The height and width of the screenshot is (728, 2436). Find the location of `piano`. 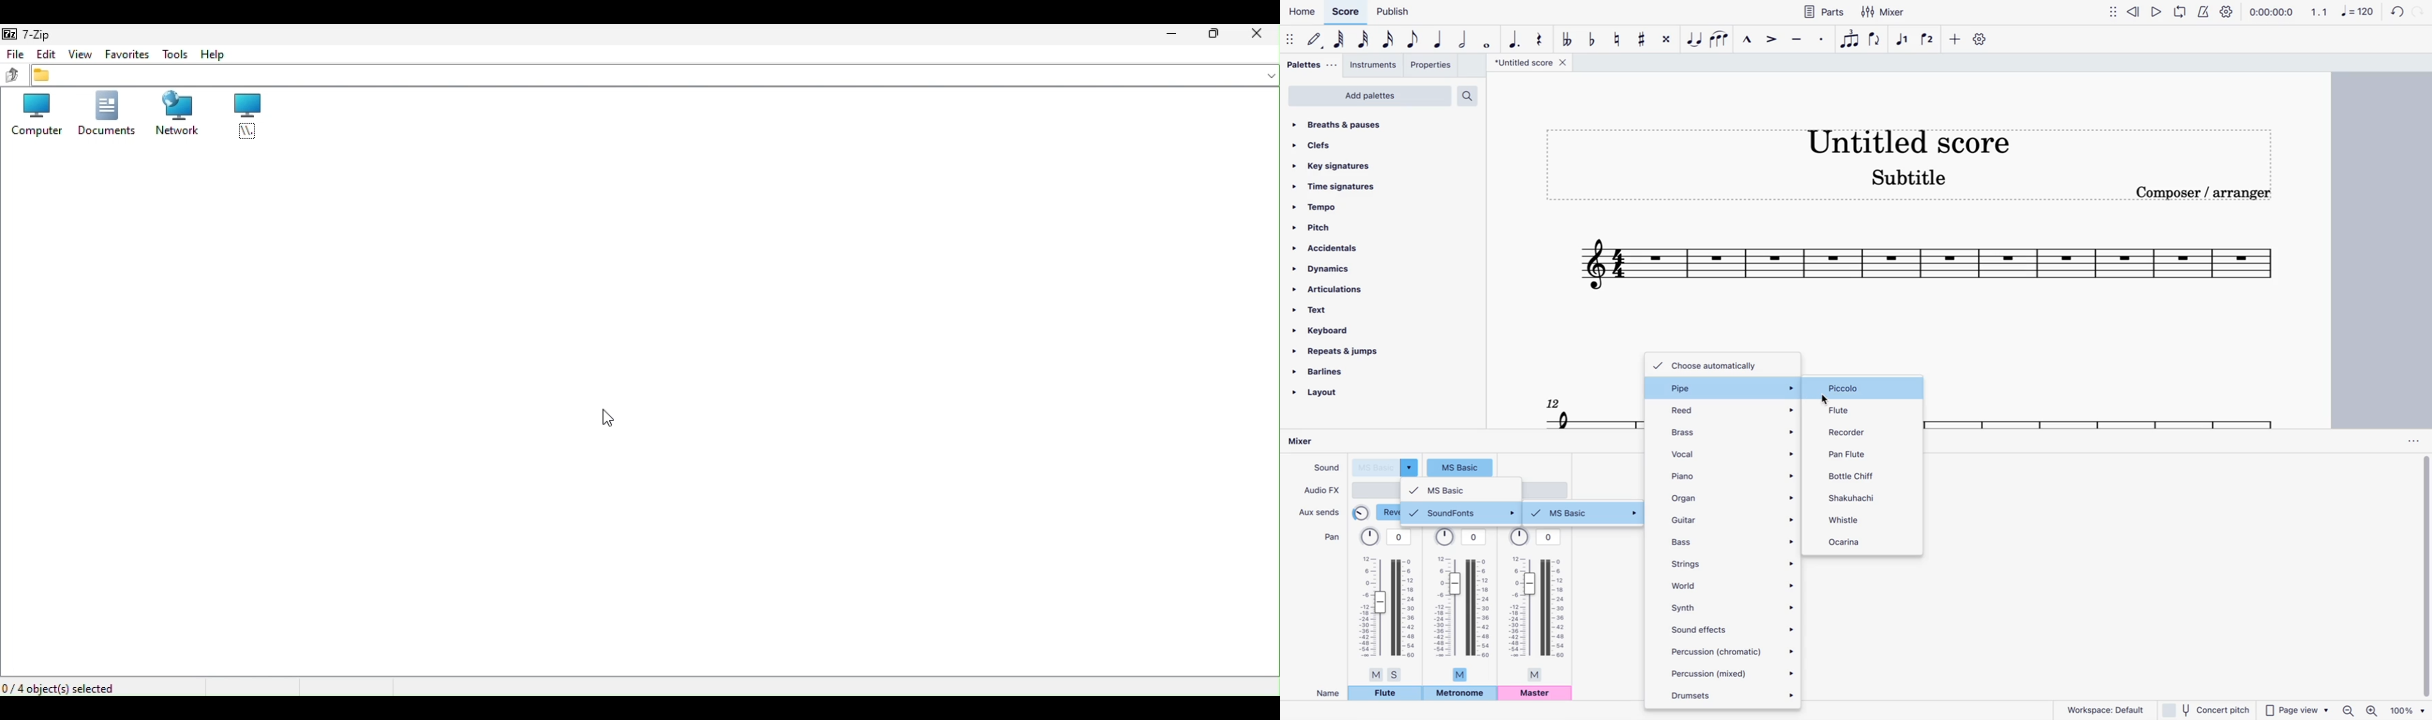

piano is located at coordinates (1733, 477).